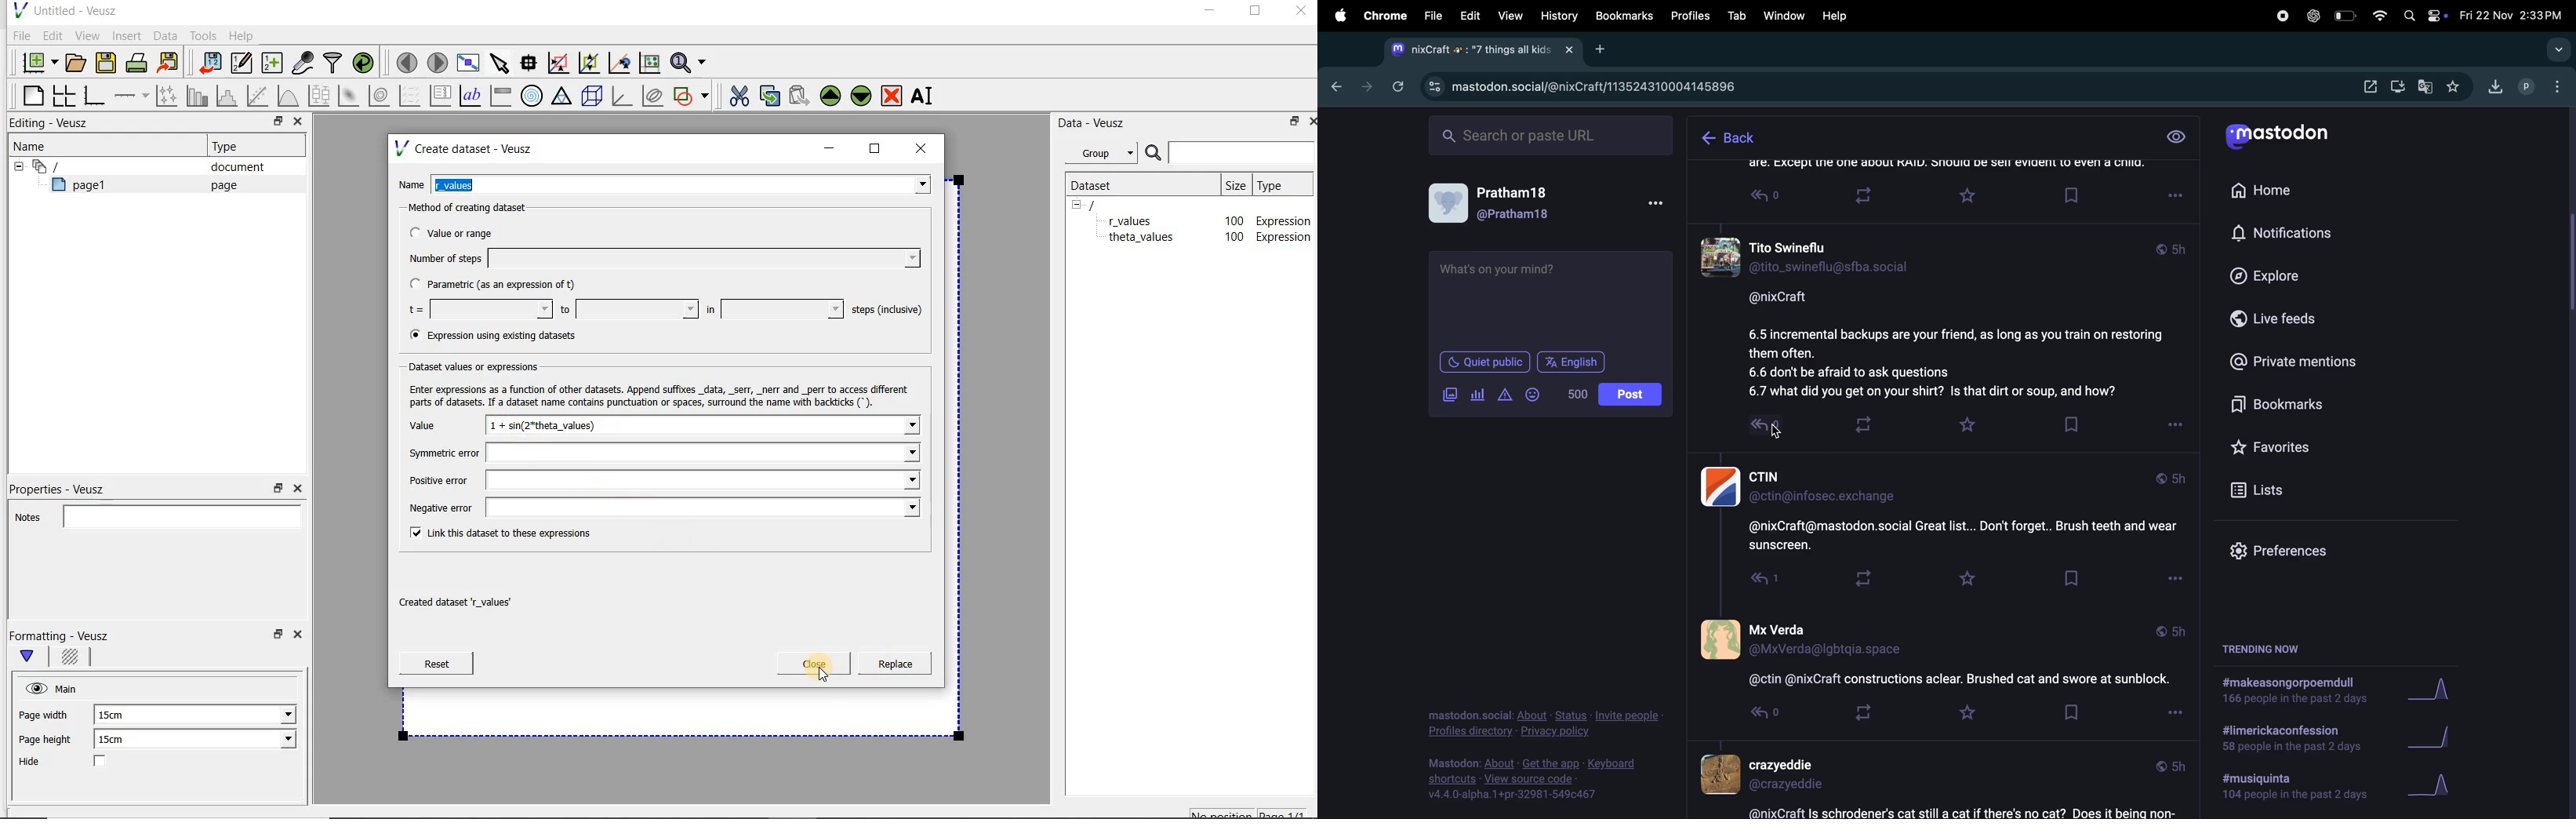 This screenshot has height=840, width=2576. What do you see at coordinates (278, 489) in the screenshot?
I see `restore down` at bounding box center [278, 489].